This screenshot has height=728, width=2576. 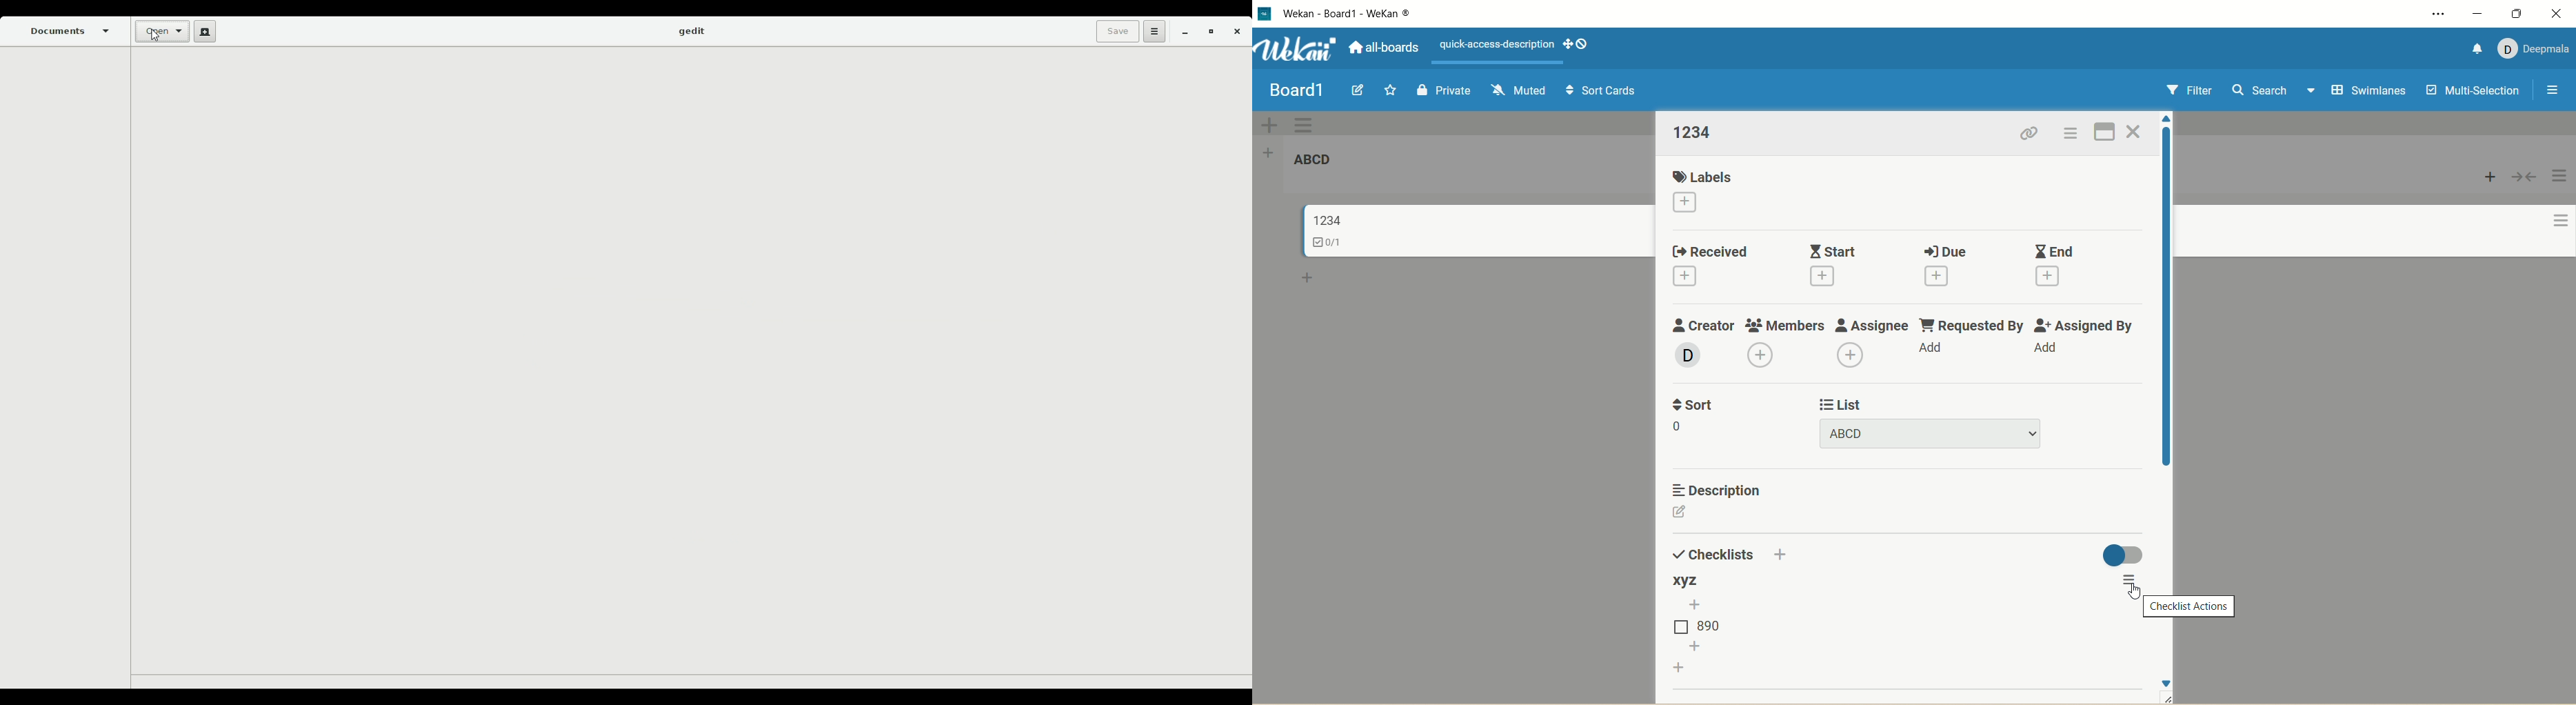 I want to click on Restore, so click(x=1208, y=33).